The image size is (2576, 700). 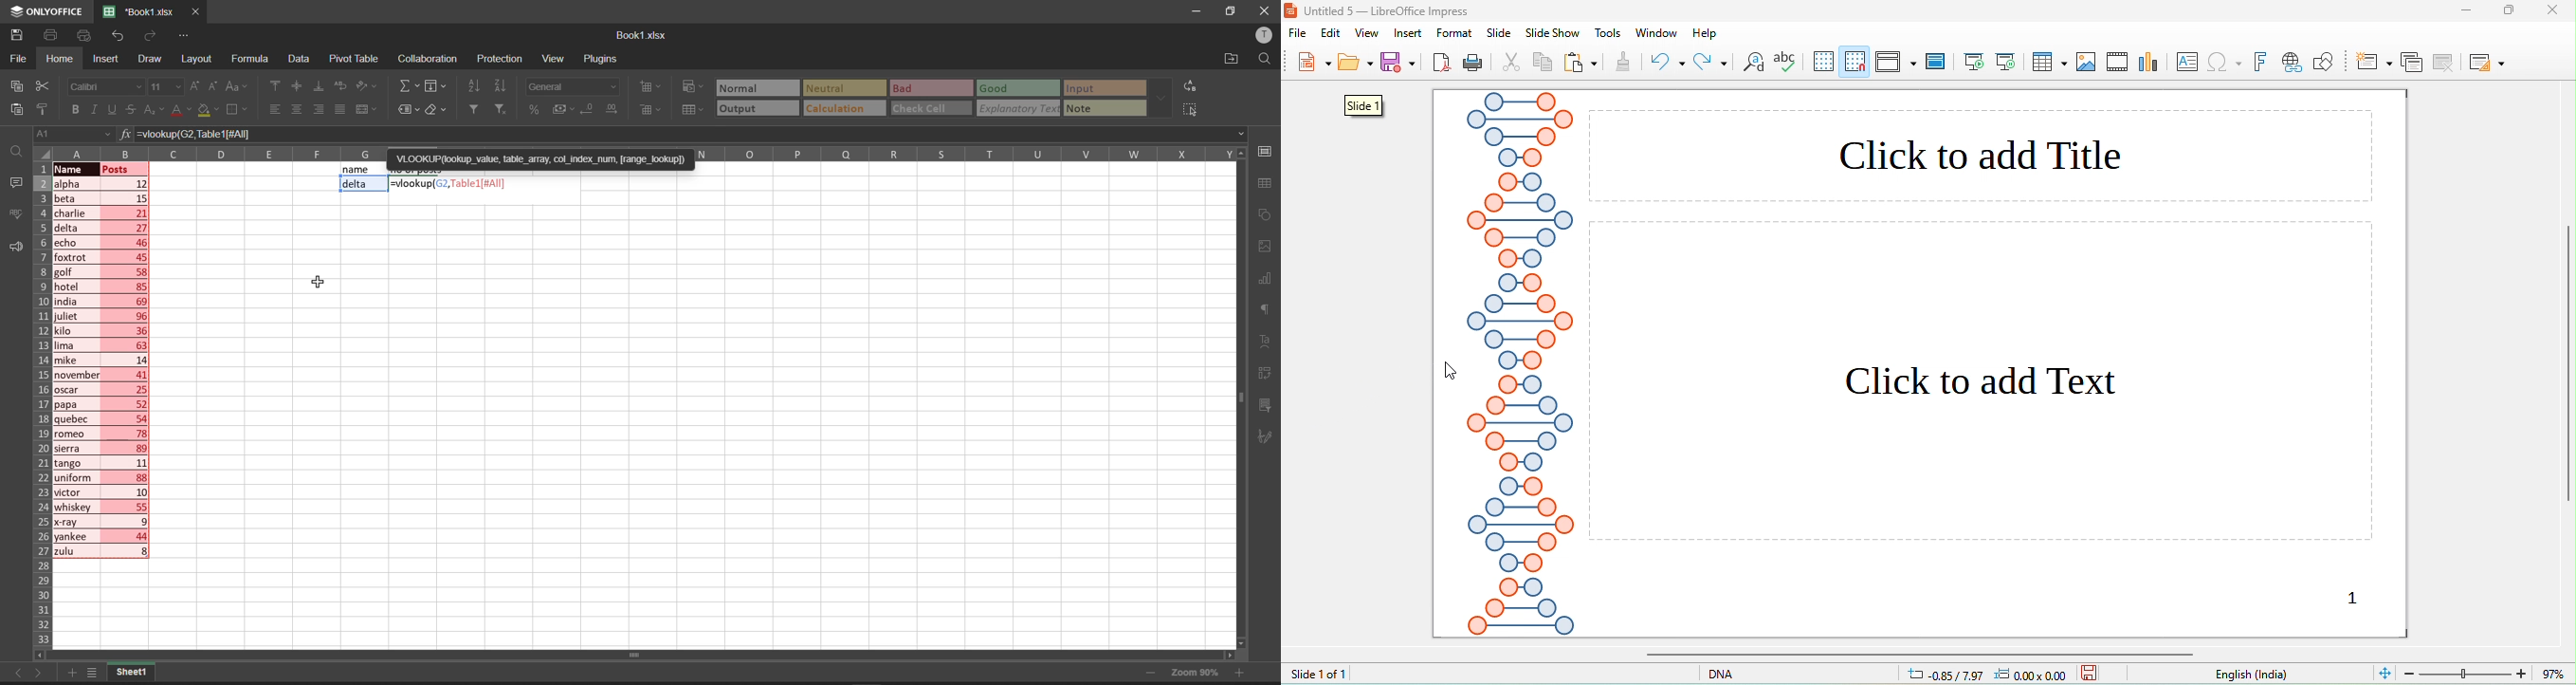 What do you see at coordinates (2049, 62) in the screenshot?
I see `table` at bounding box center [2049, 62].